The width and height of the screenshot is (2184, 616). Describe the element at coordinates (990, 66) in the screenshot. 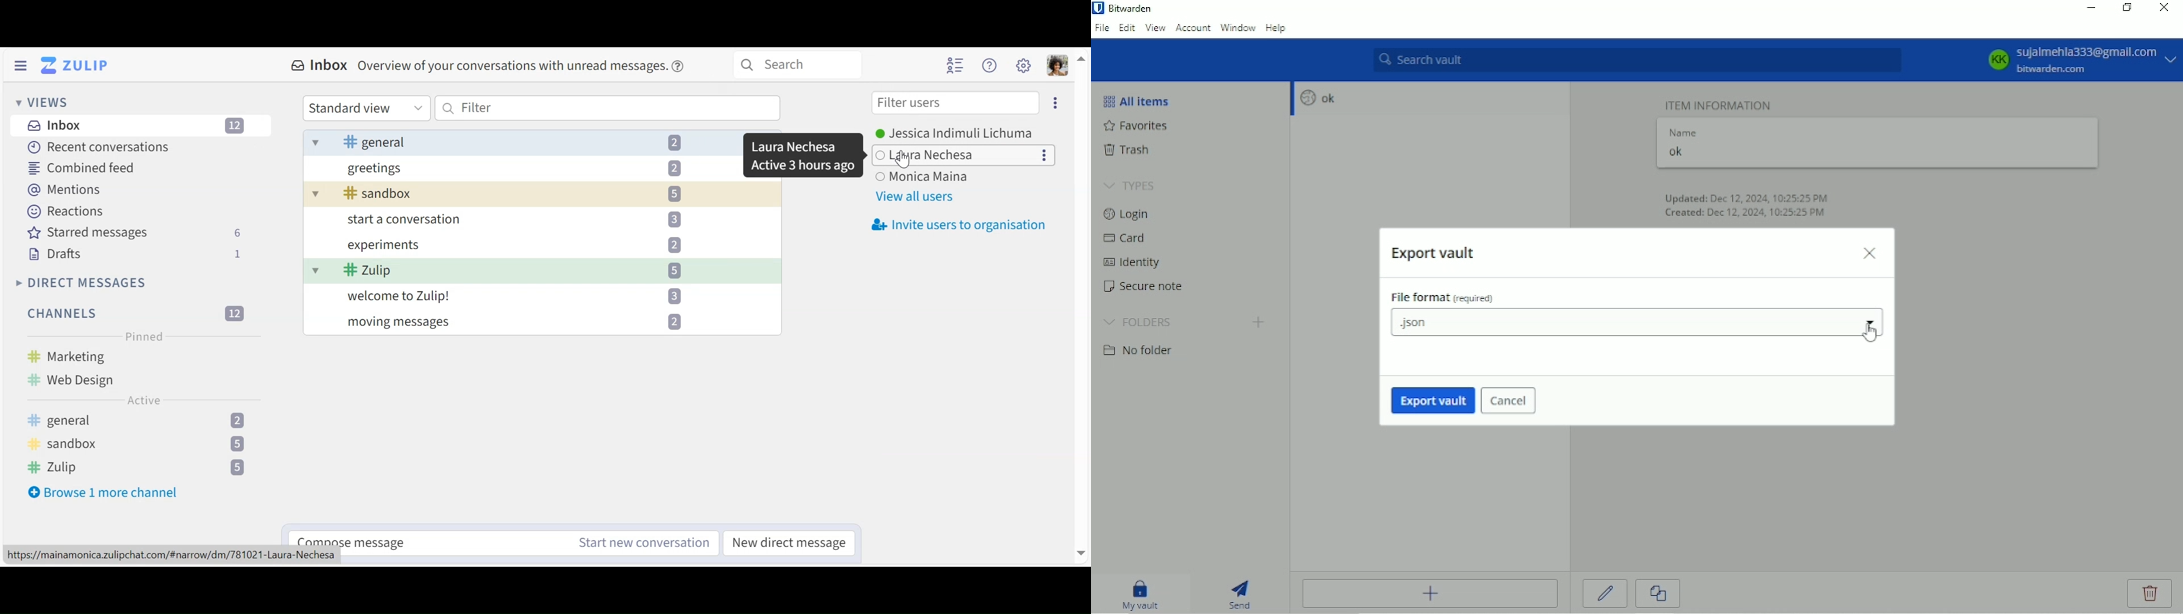

I see `Help menu` at that location.